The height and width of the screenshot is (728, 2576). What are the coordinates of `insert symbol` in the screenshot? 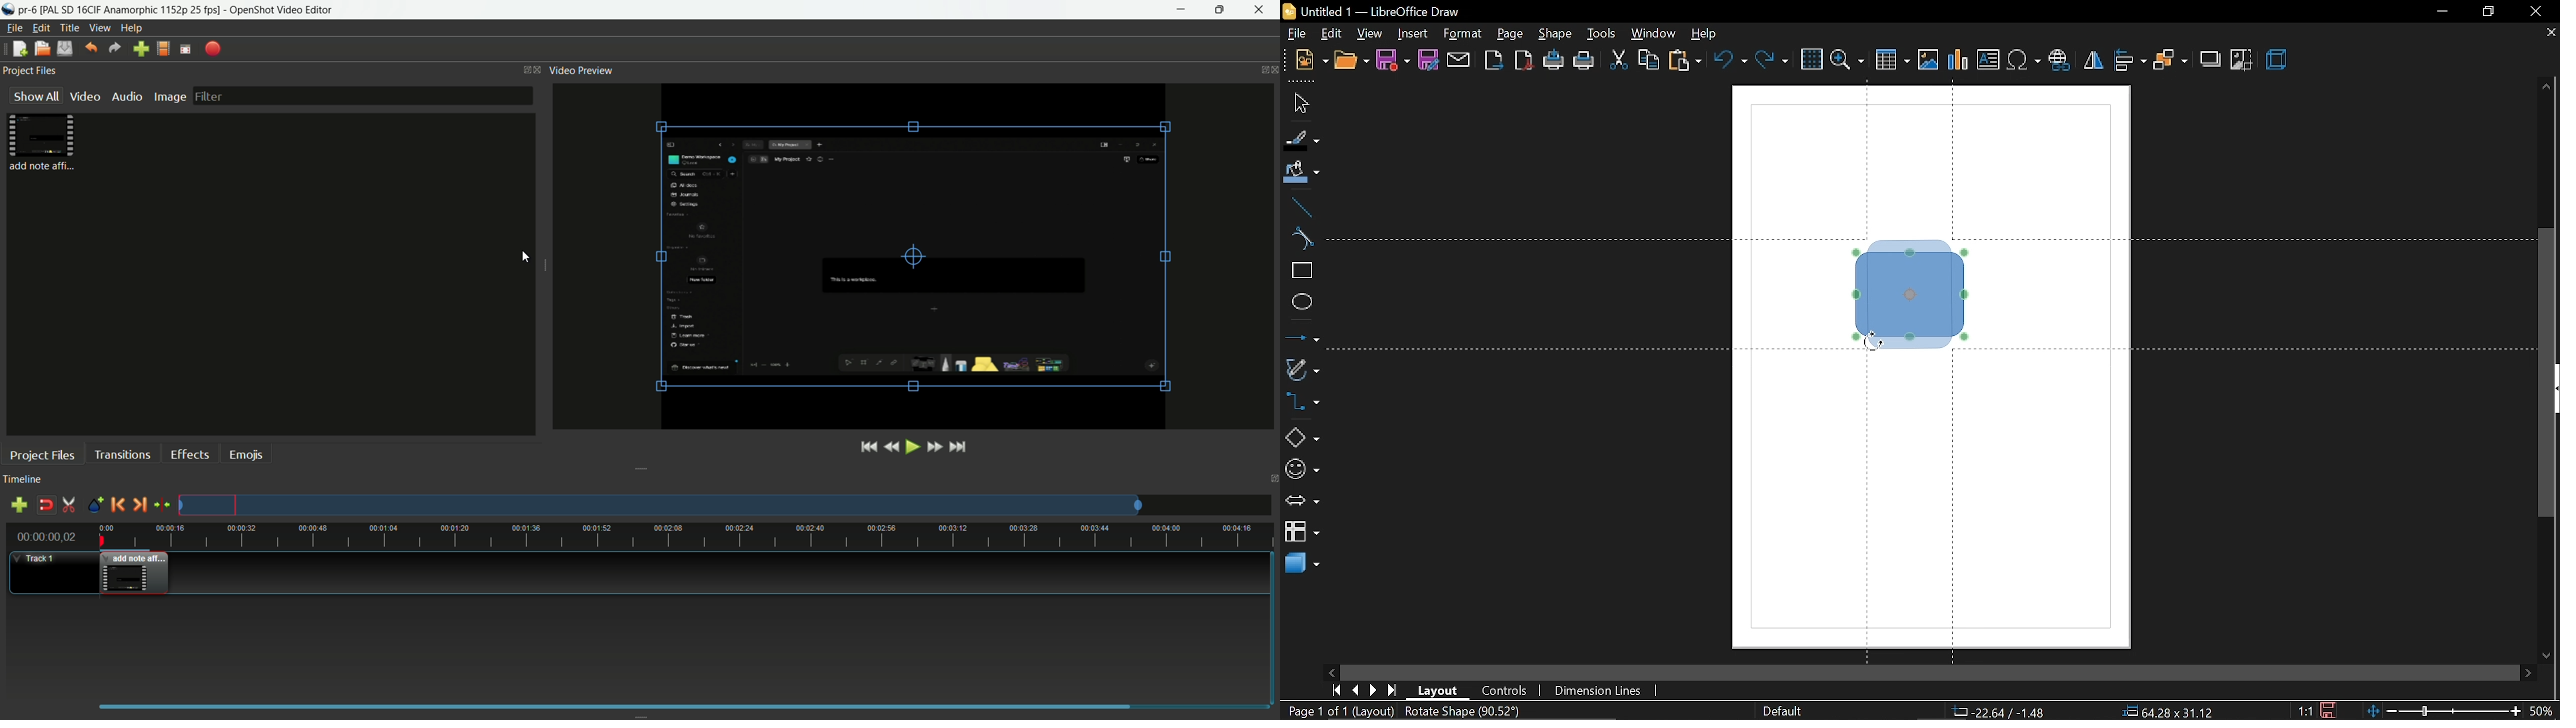 It's located at (2025, 62).